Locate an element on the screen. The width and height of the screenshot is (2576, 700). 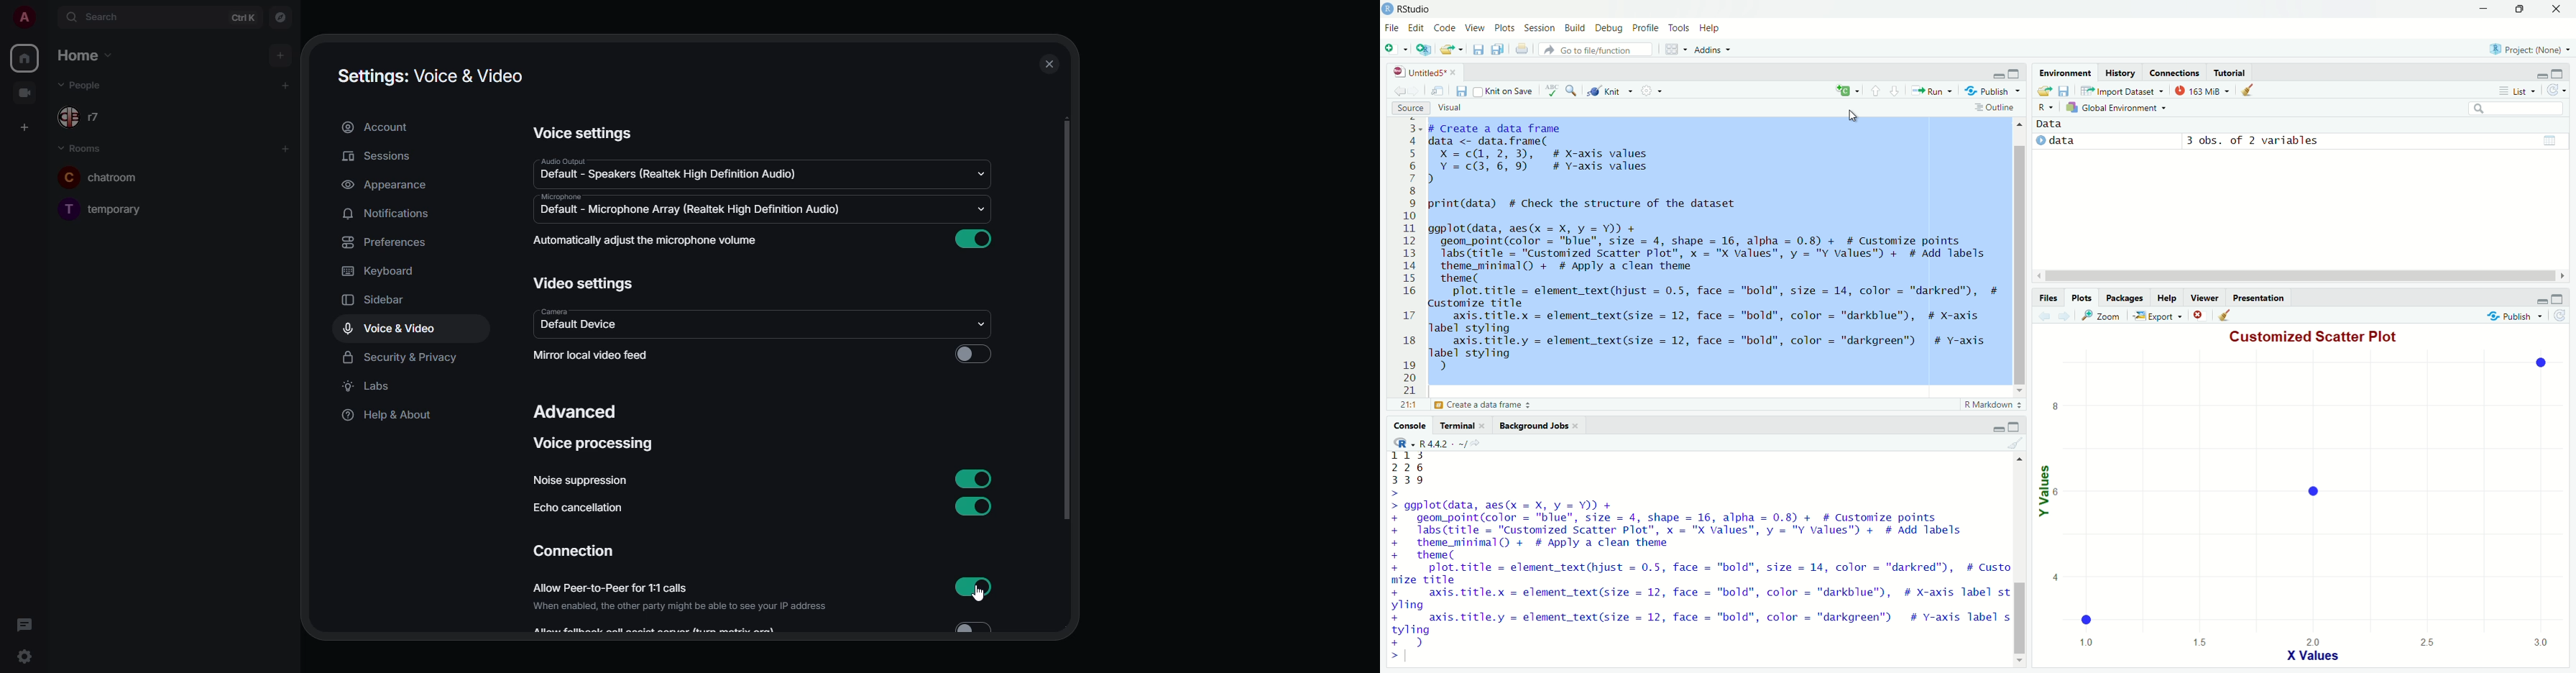
Maximize is located at coordinates (2014, 74).